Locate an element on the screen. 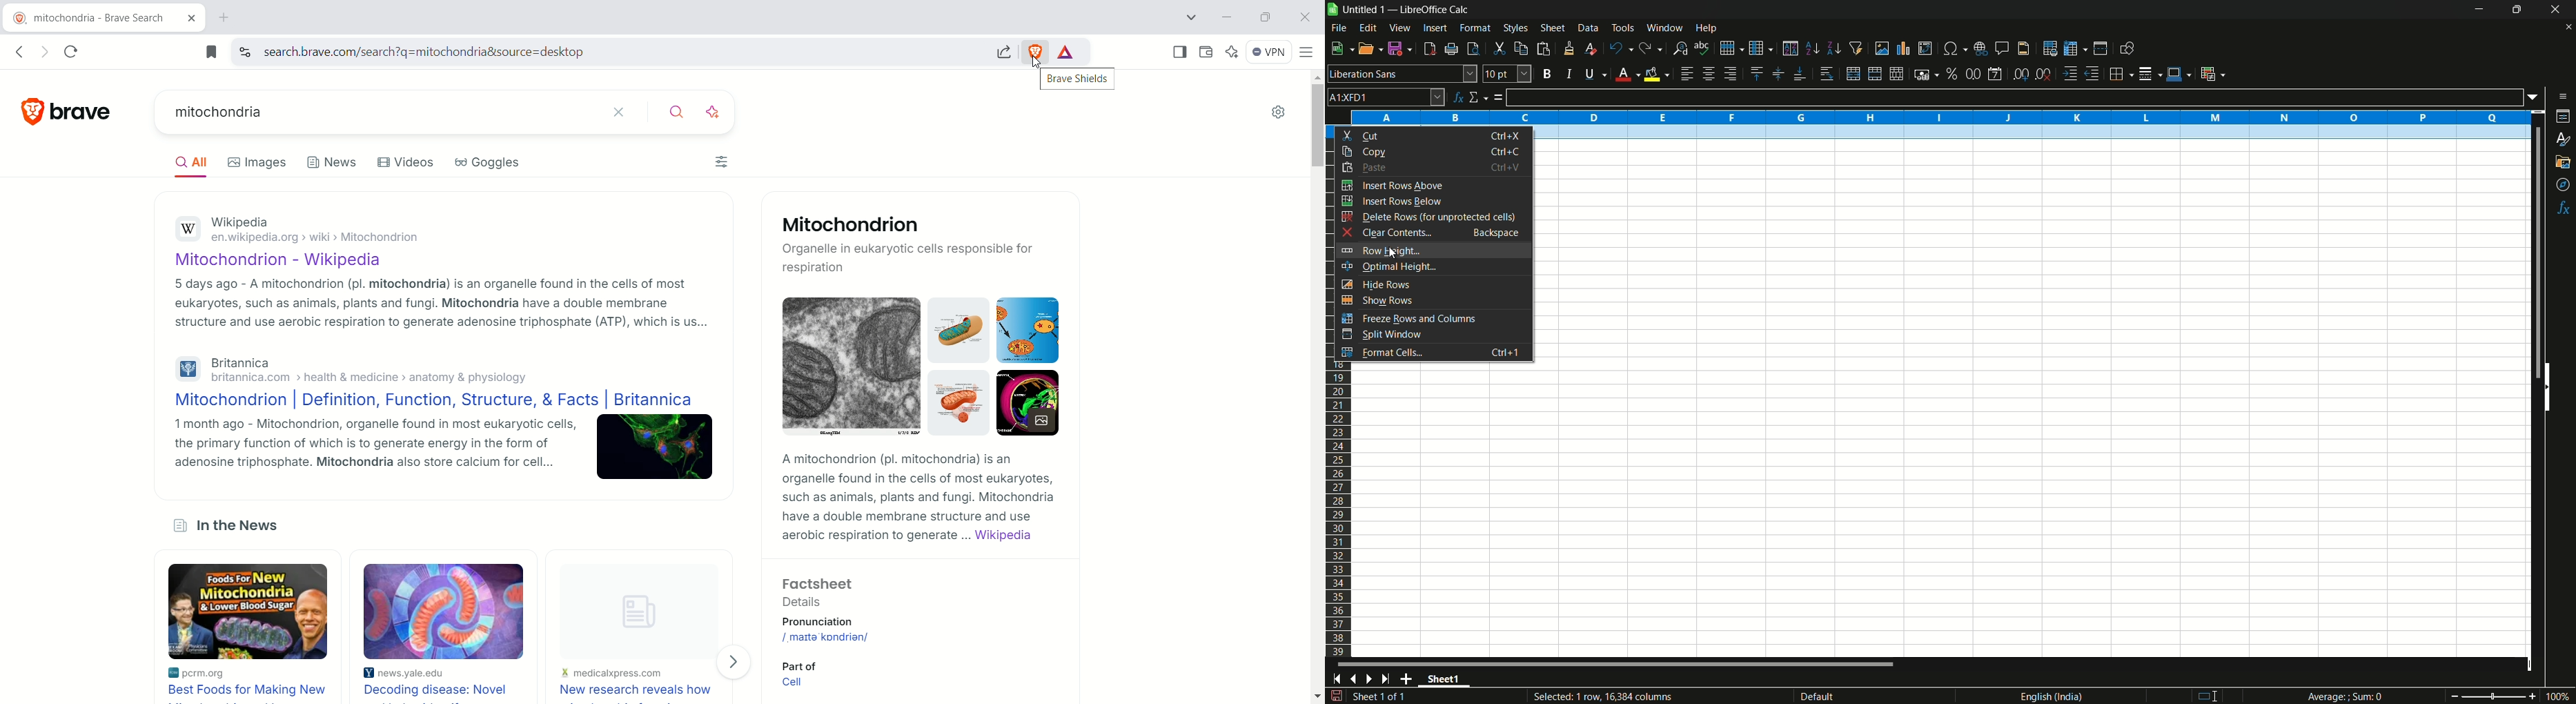 This screenshot has width=2576, height=728. background fill is located at coordinates (1656, 74).